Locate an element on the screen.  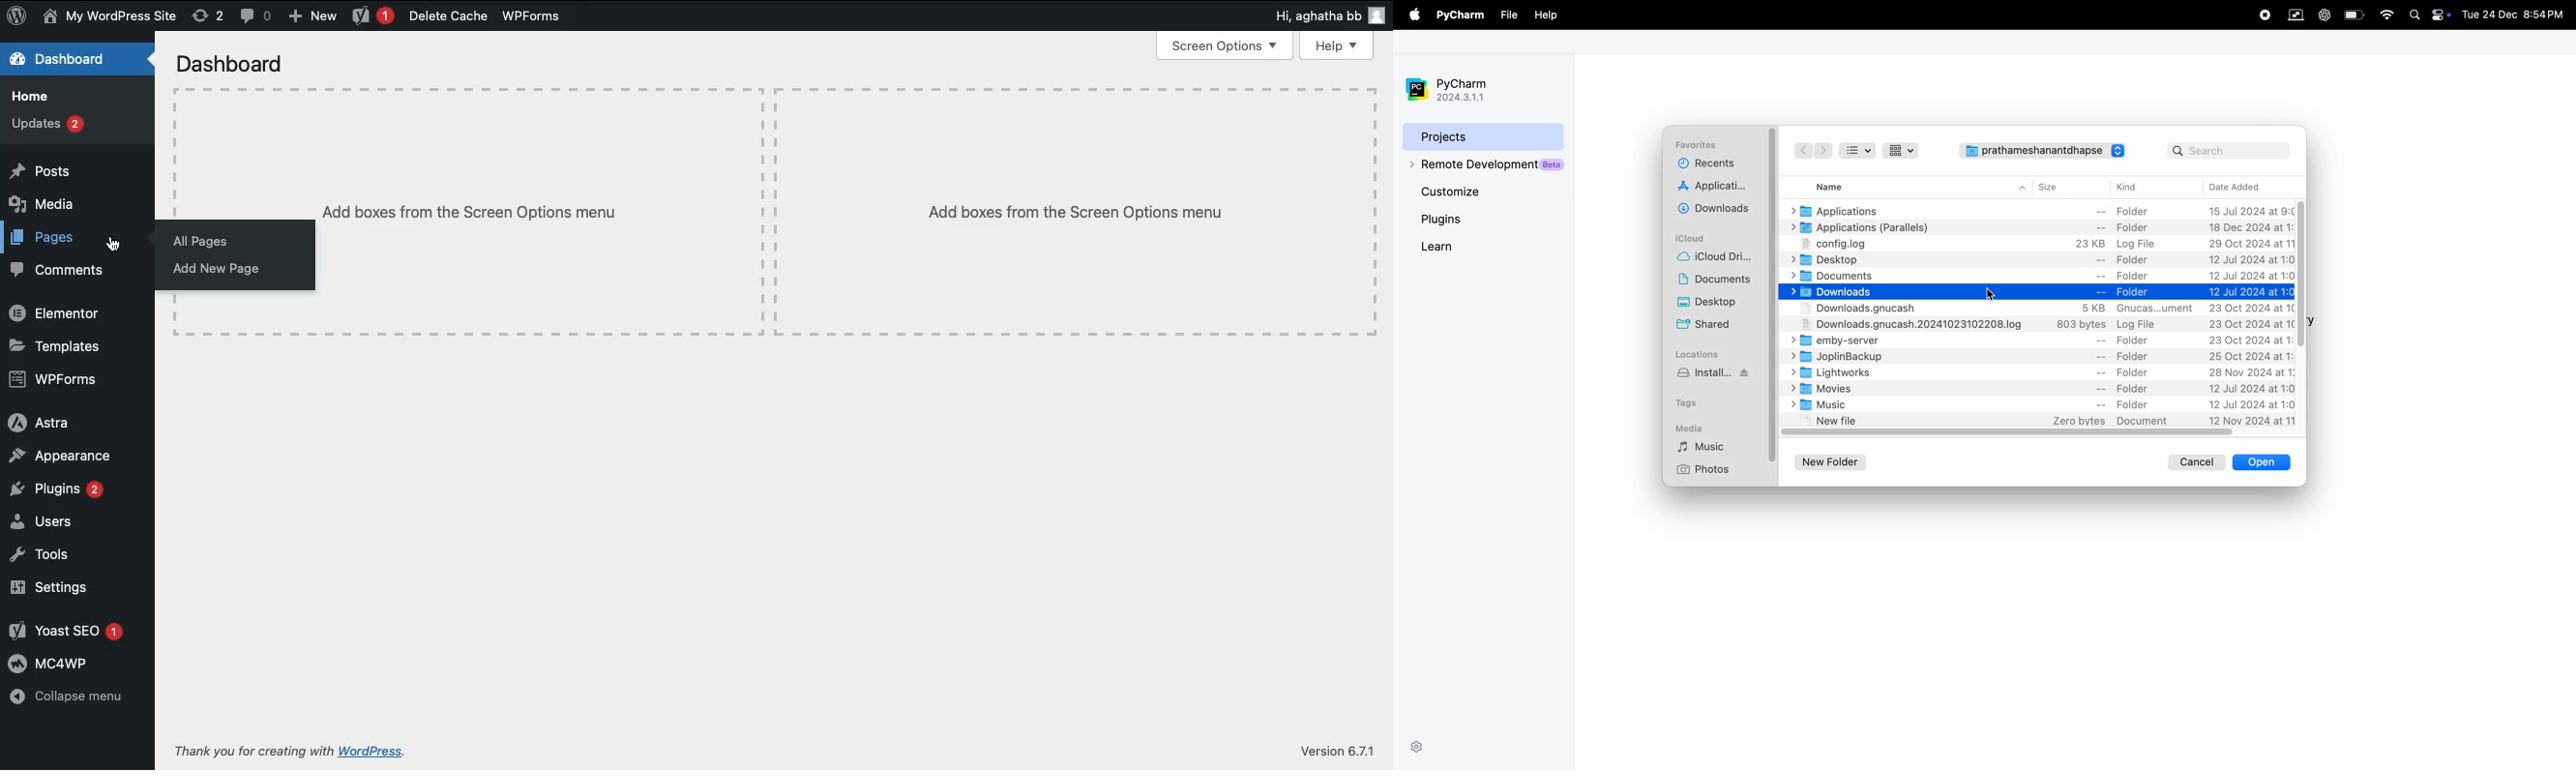
record is located at coordinates (2264, 13).